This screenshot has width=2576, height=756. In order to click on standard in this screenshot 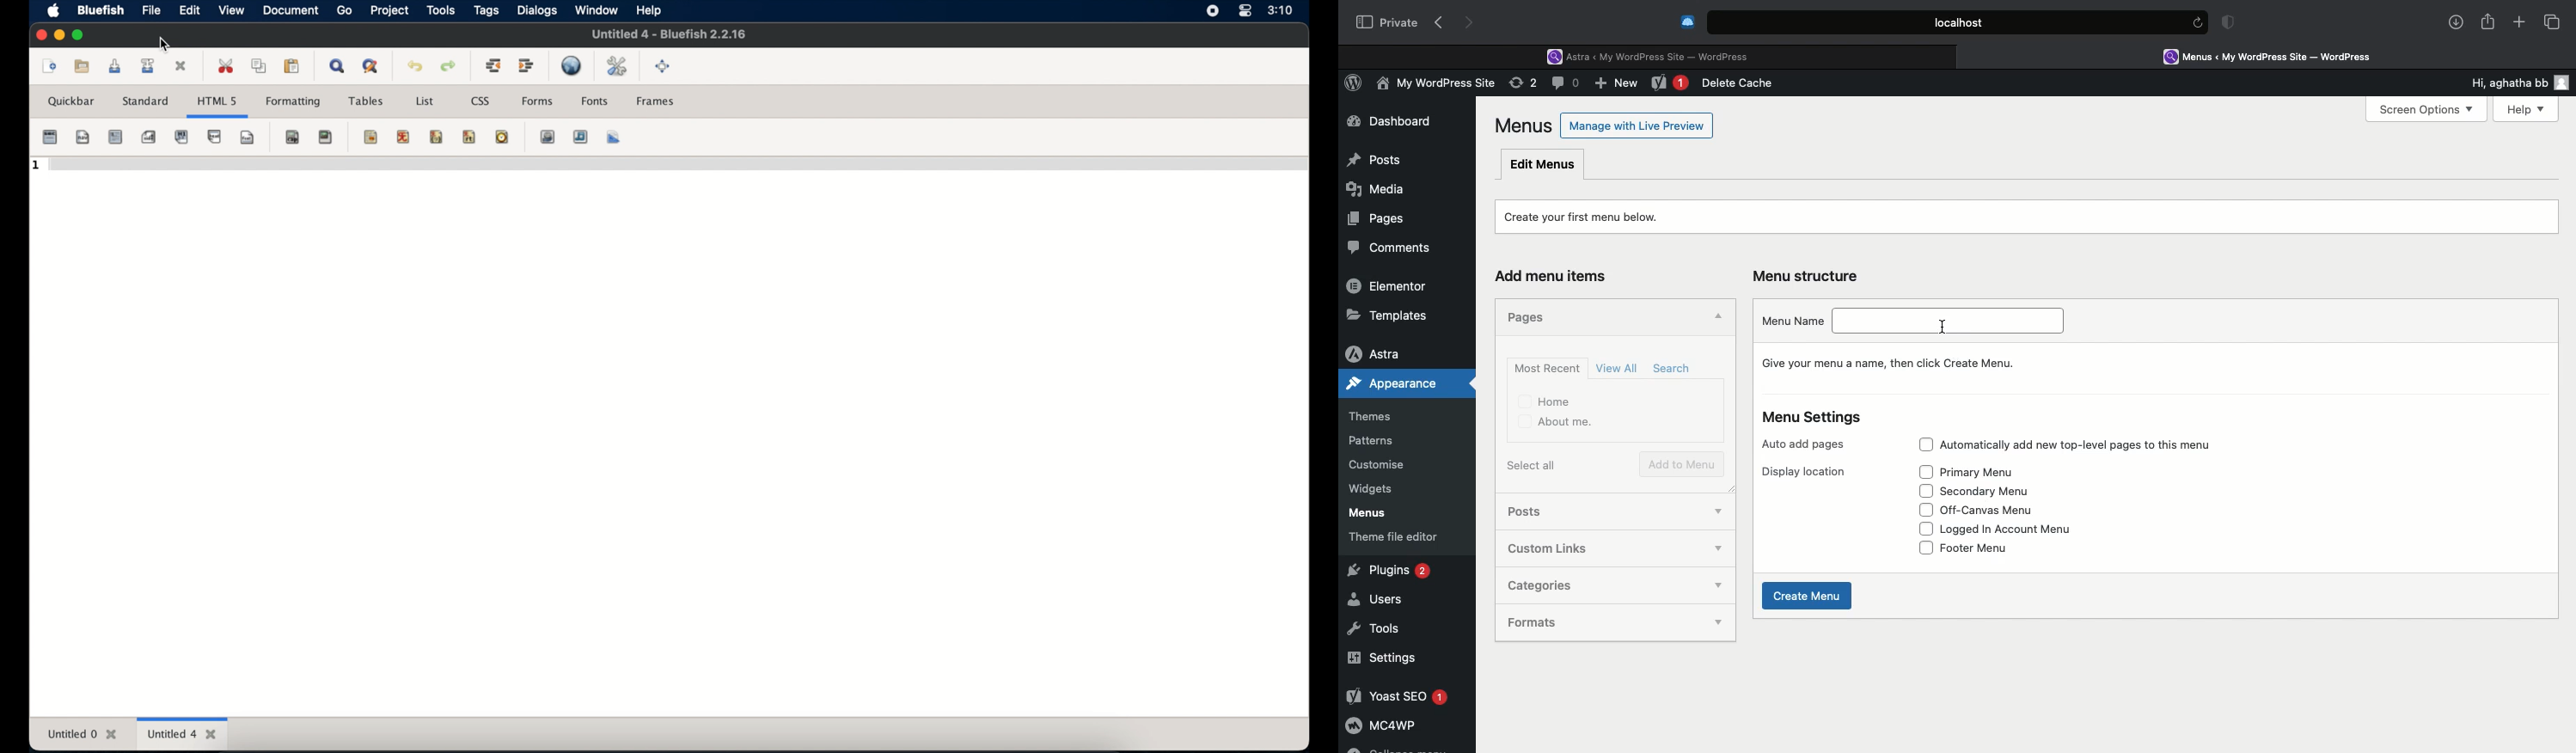, I will do `click(146, 107)`.